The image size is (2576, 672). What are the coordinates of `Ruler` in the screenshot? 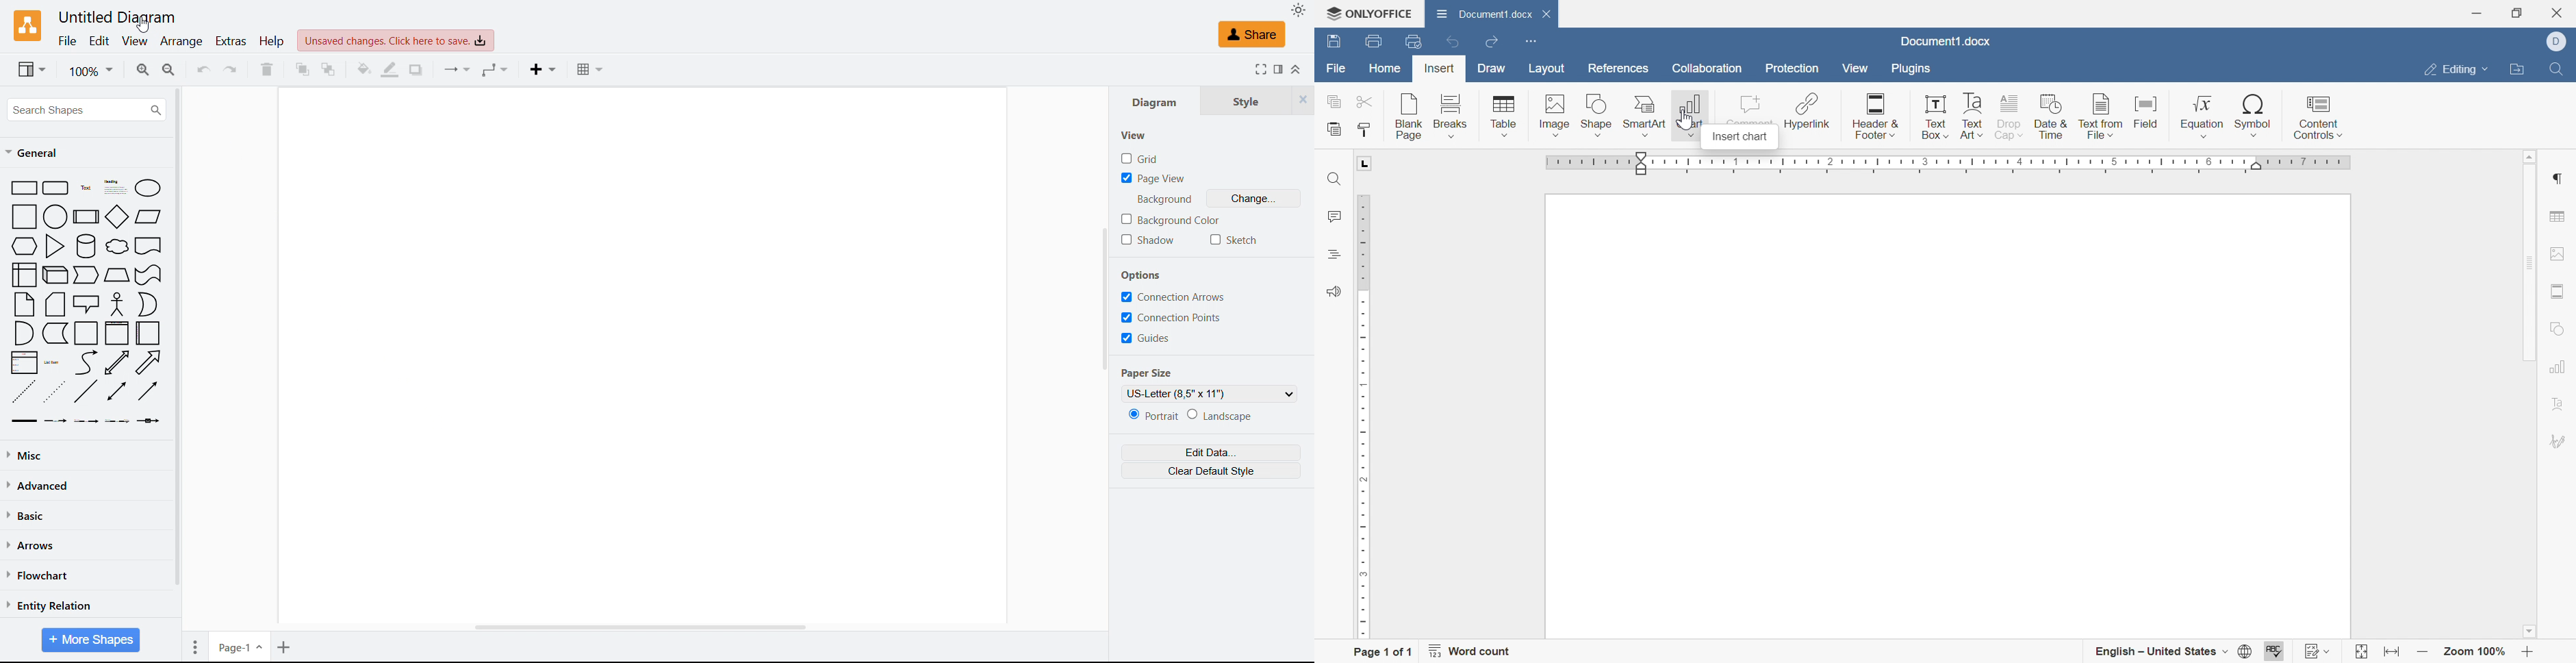 It's located at (1948, 165).